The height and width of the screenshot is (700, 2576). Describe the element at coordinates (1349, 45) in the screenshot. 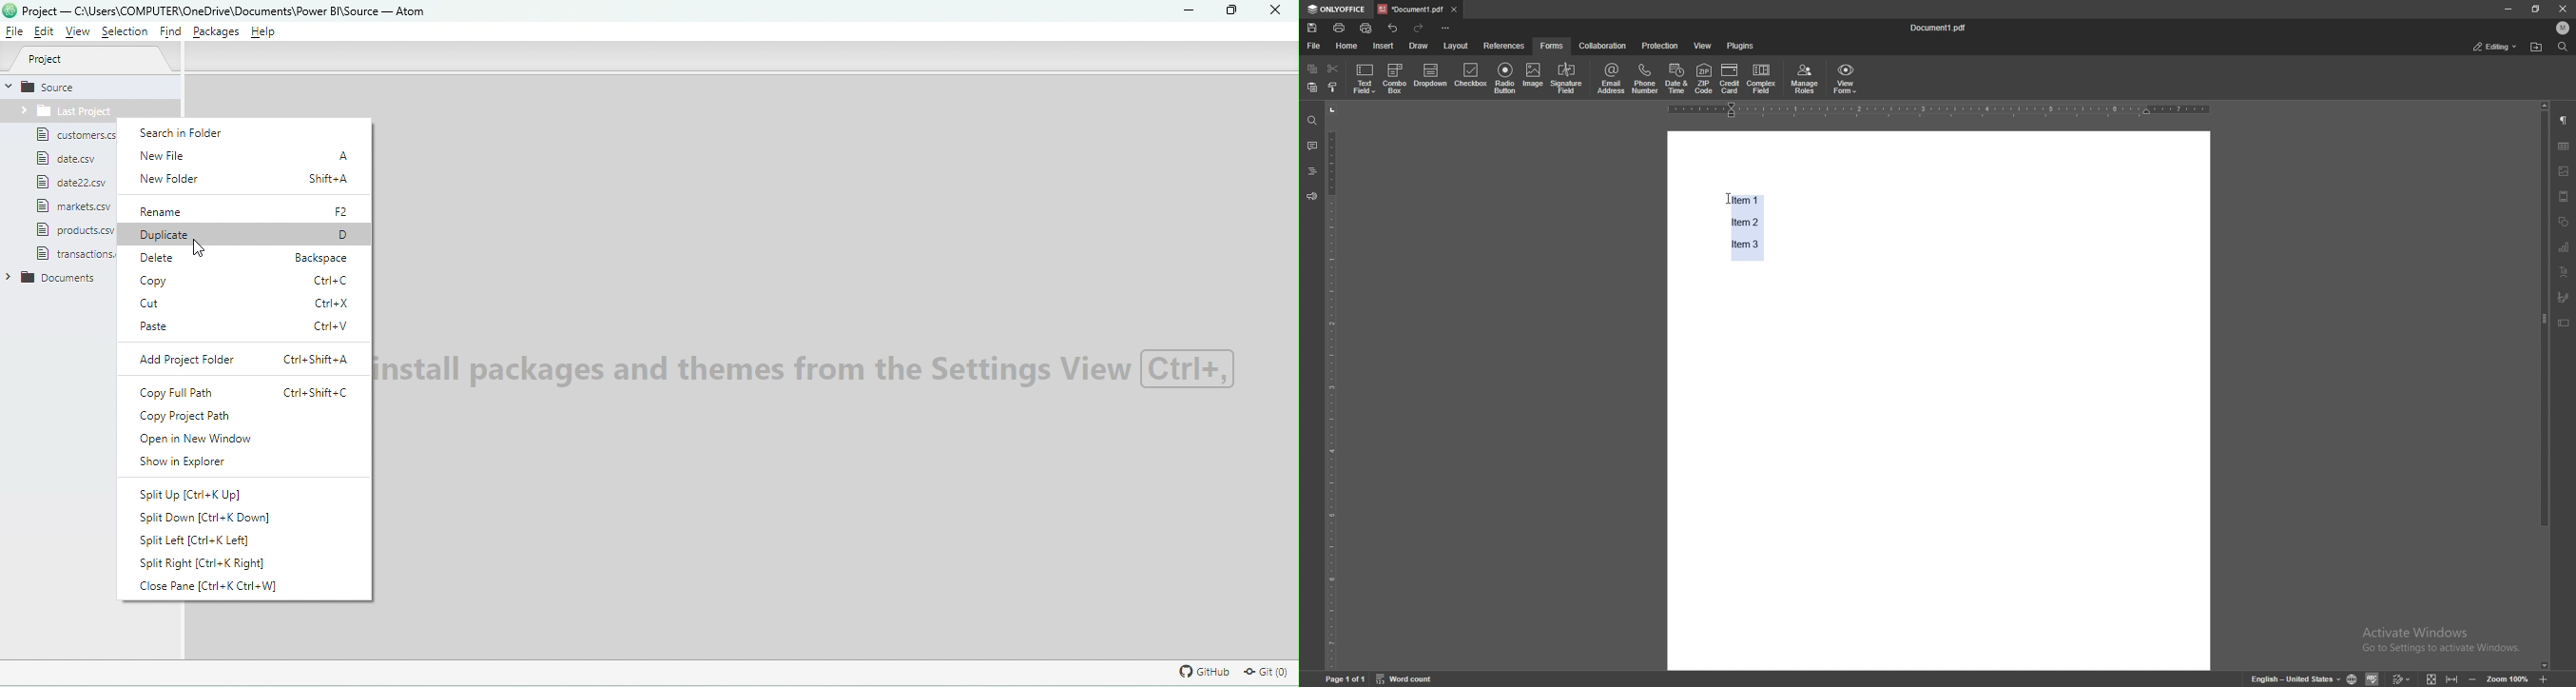

I see `home` at that location.